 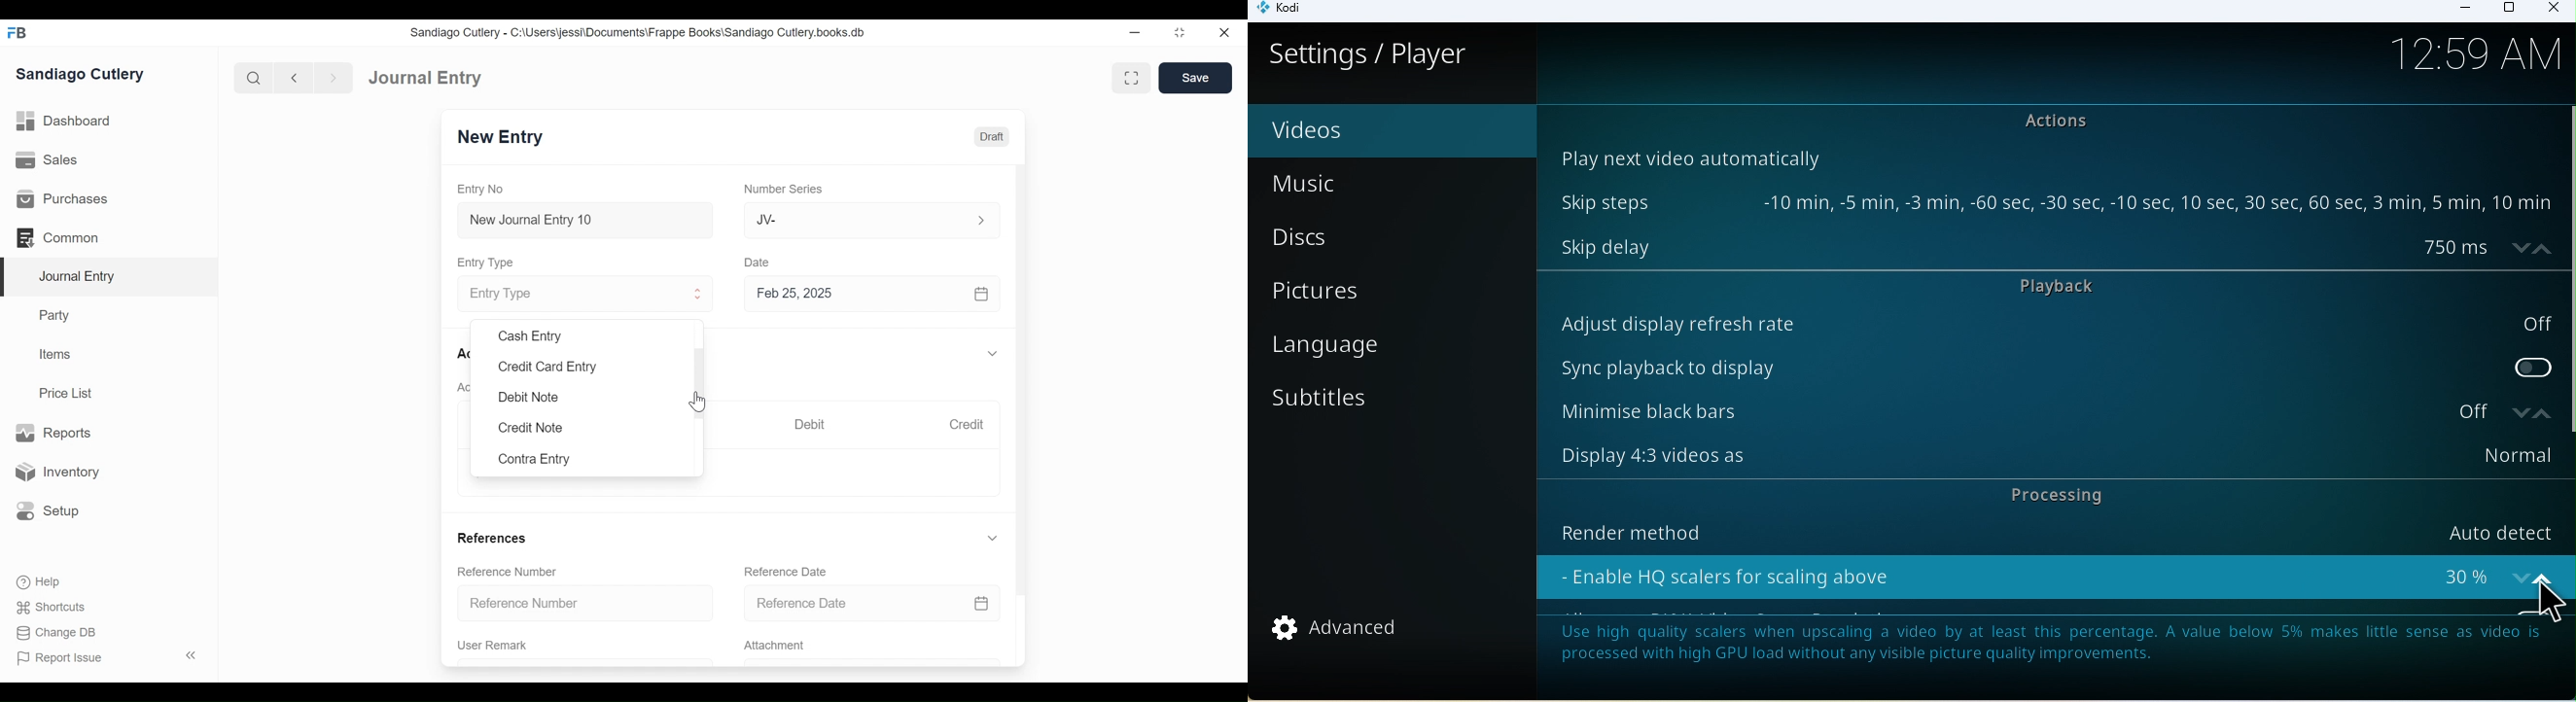 I want to click on JV-, so click(x=856, y=220).